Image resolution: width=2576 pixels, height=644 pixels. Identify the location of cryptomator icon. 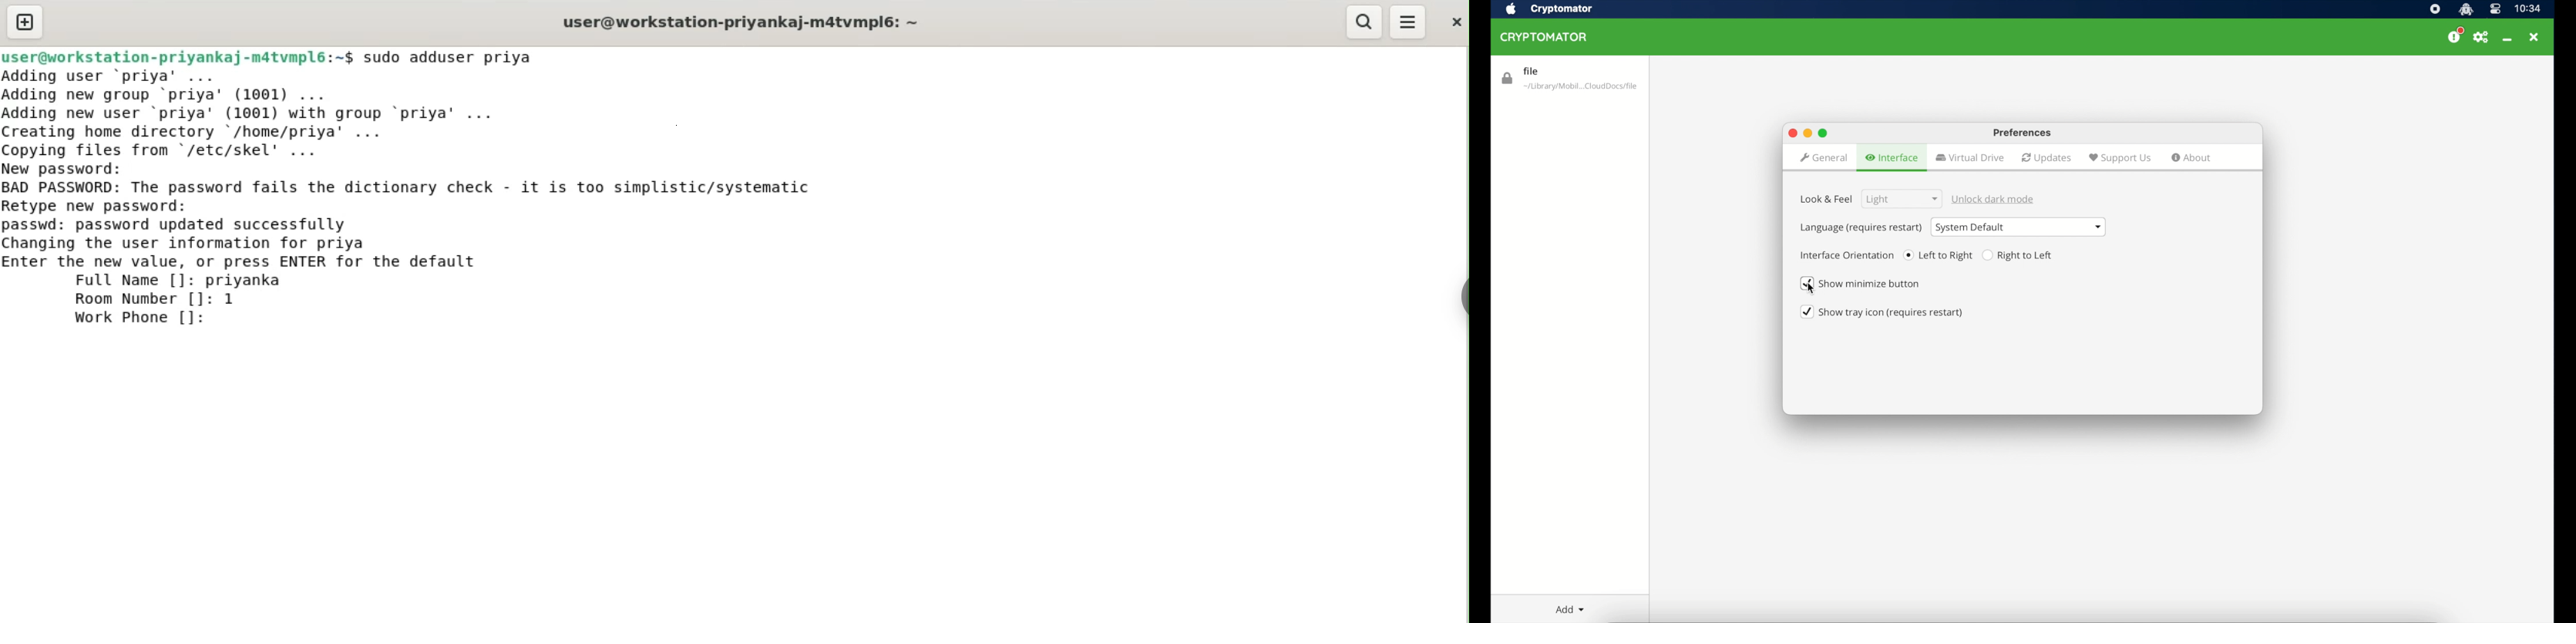
(2466, 9).